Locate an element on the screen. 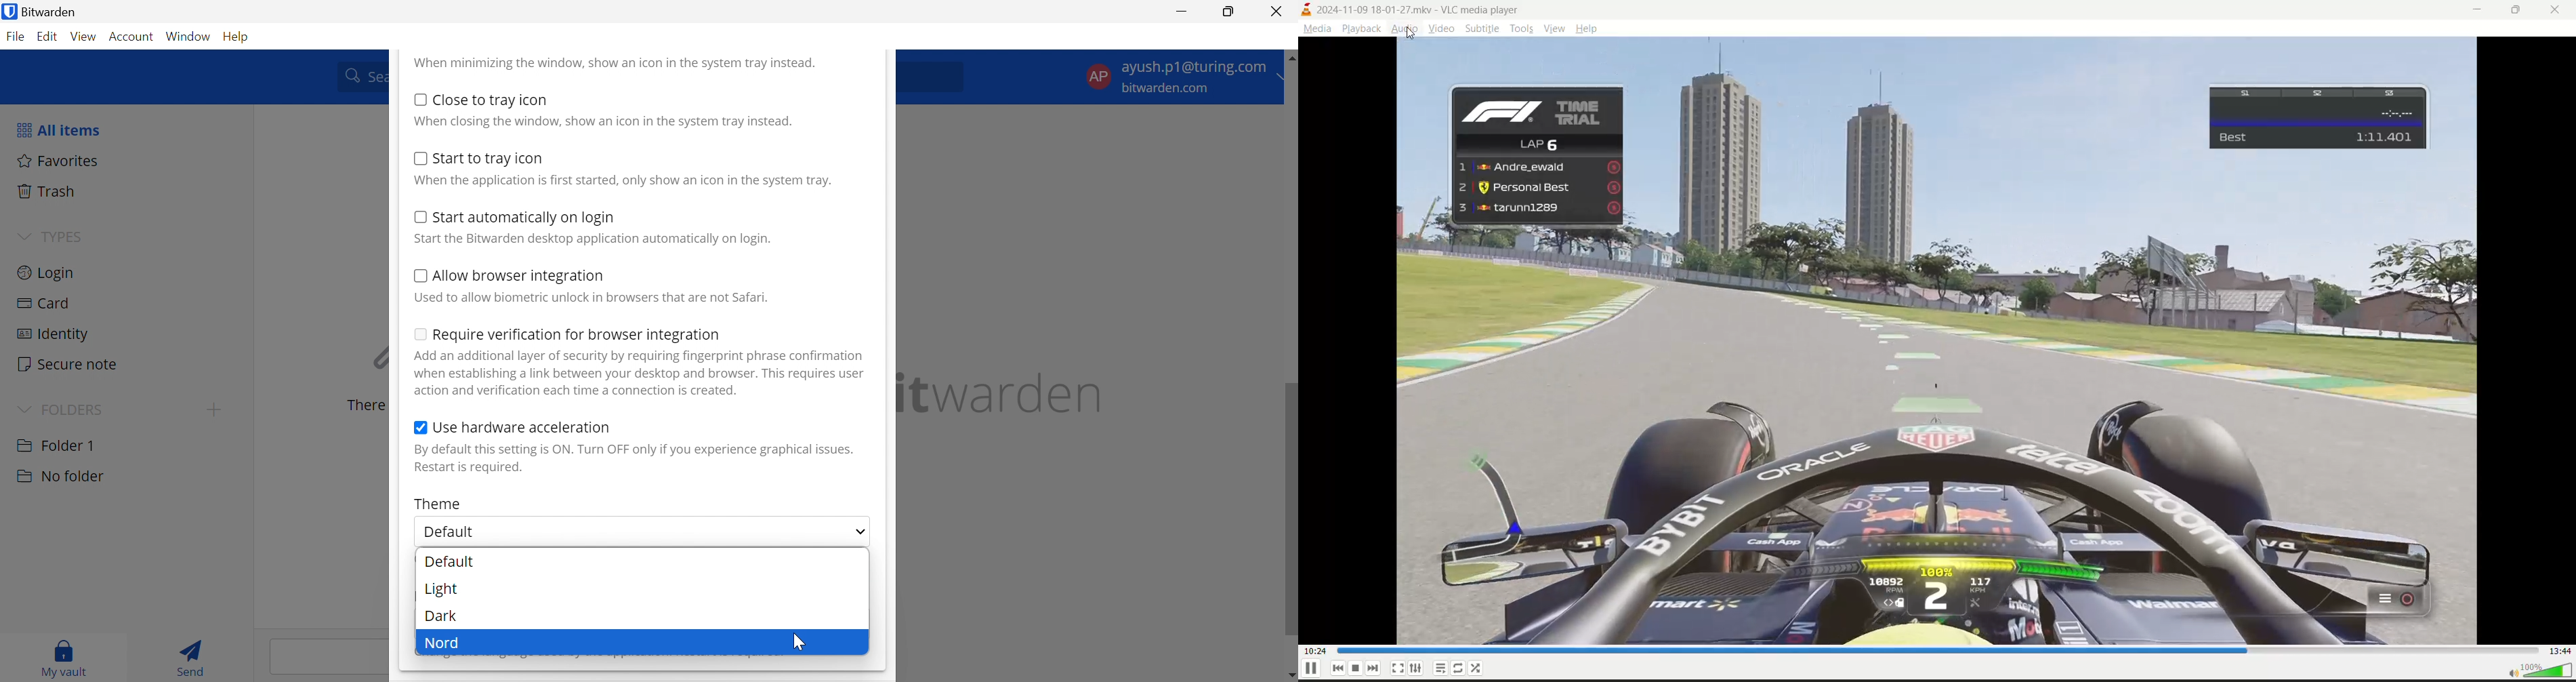  Bitwarden is located at coordinates (54, 12).